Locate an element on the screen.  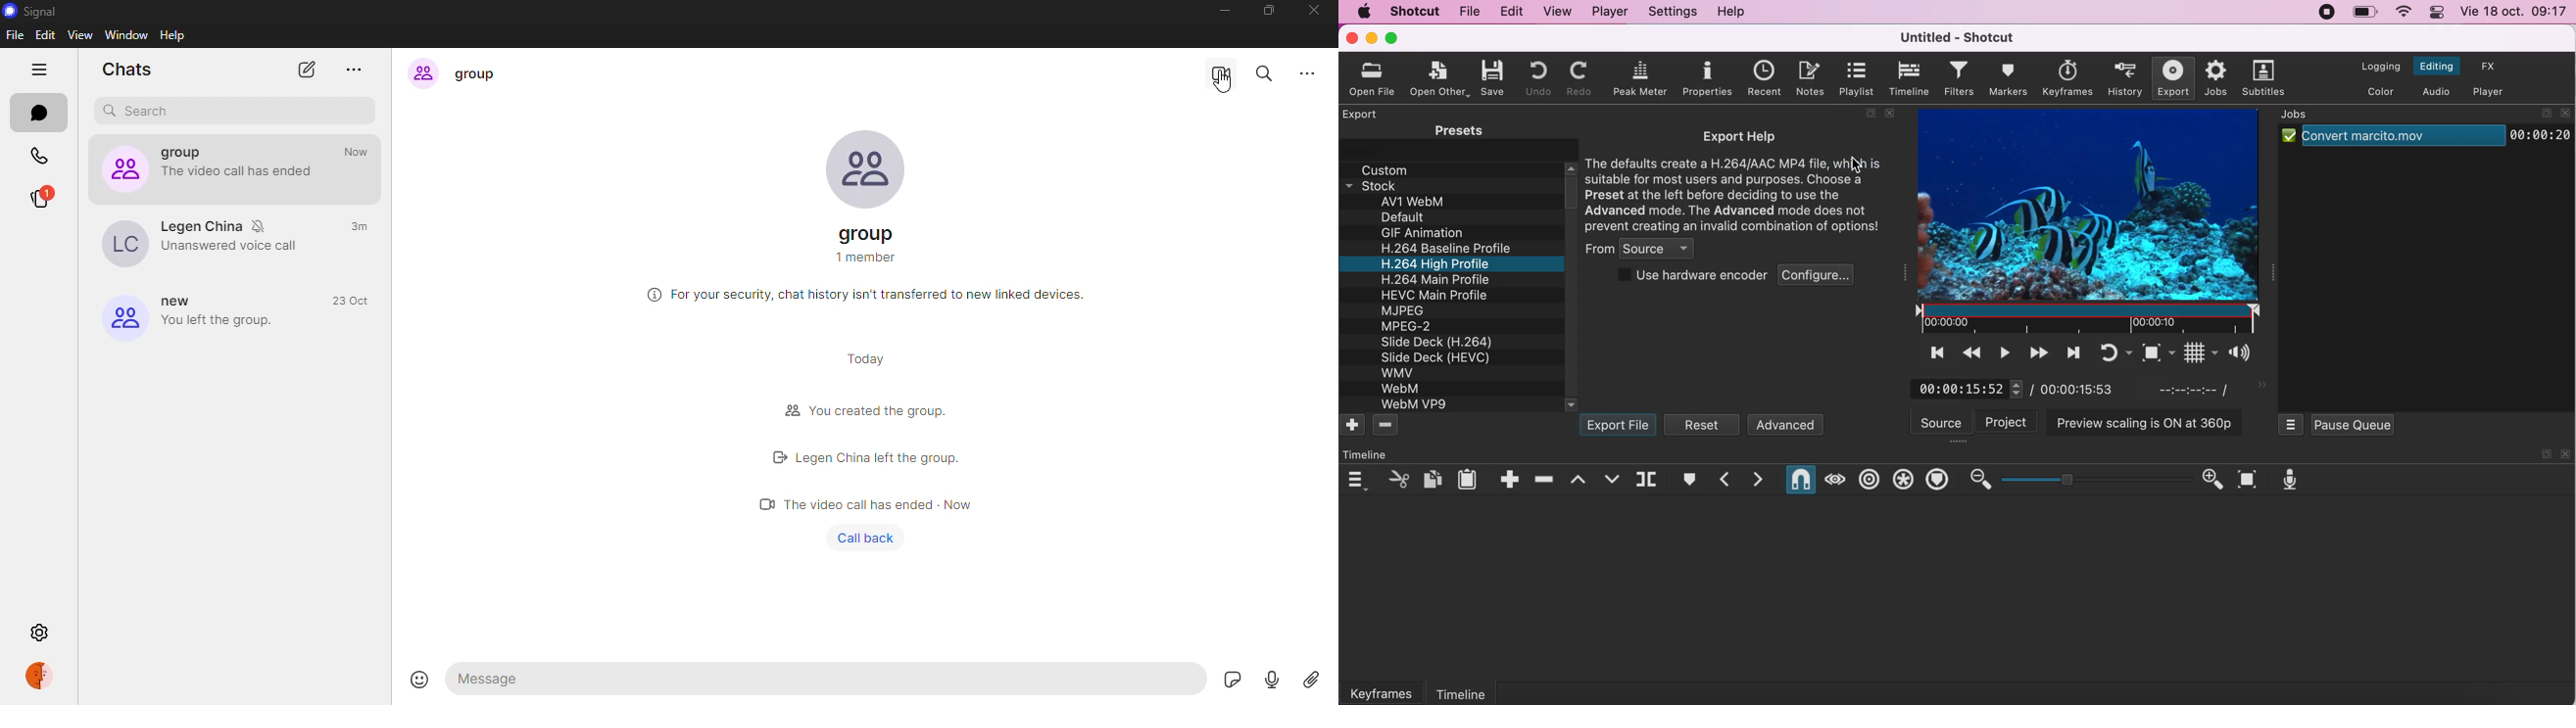
video call is located at coordinates (1222, 72).